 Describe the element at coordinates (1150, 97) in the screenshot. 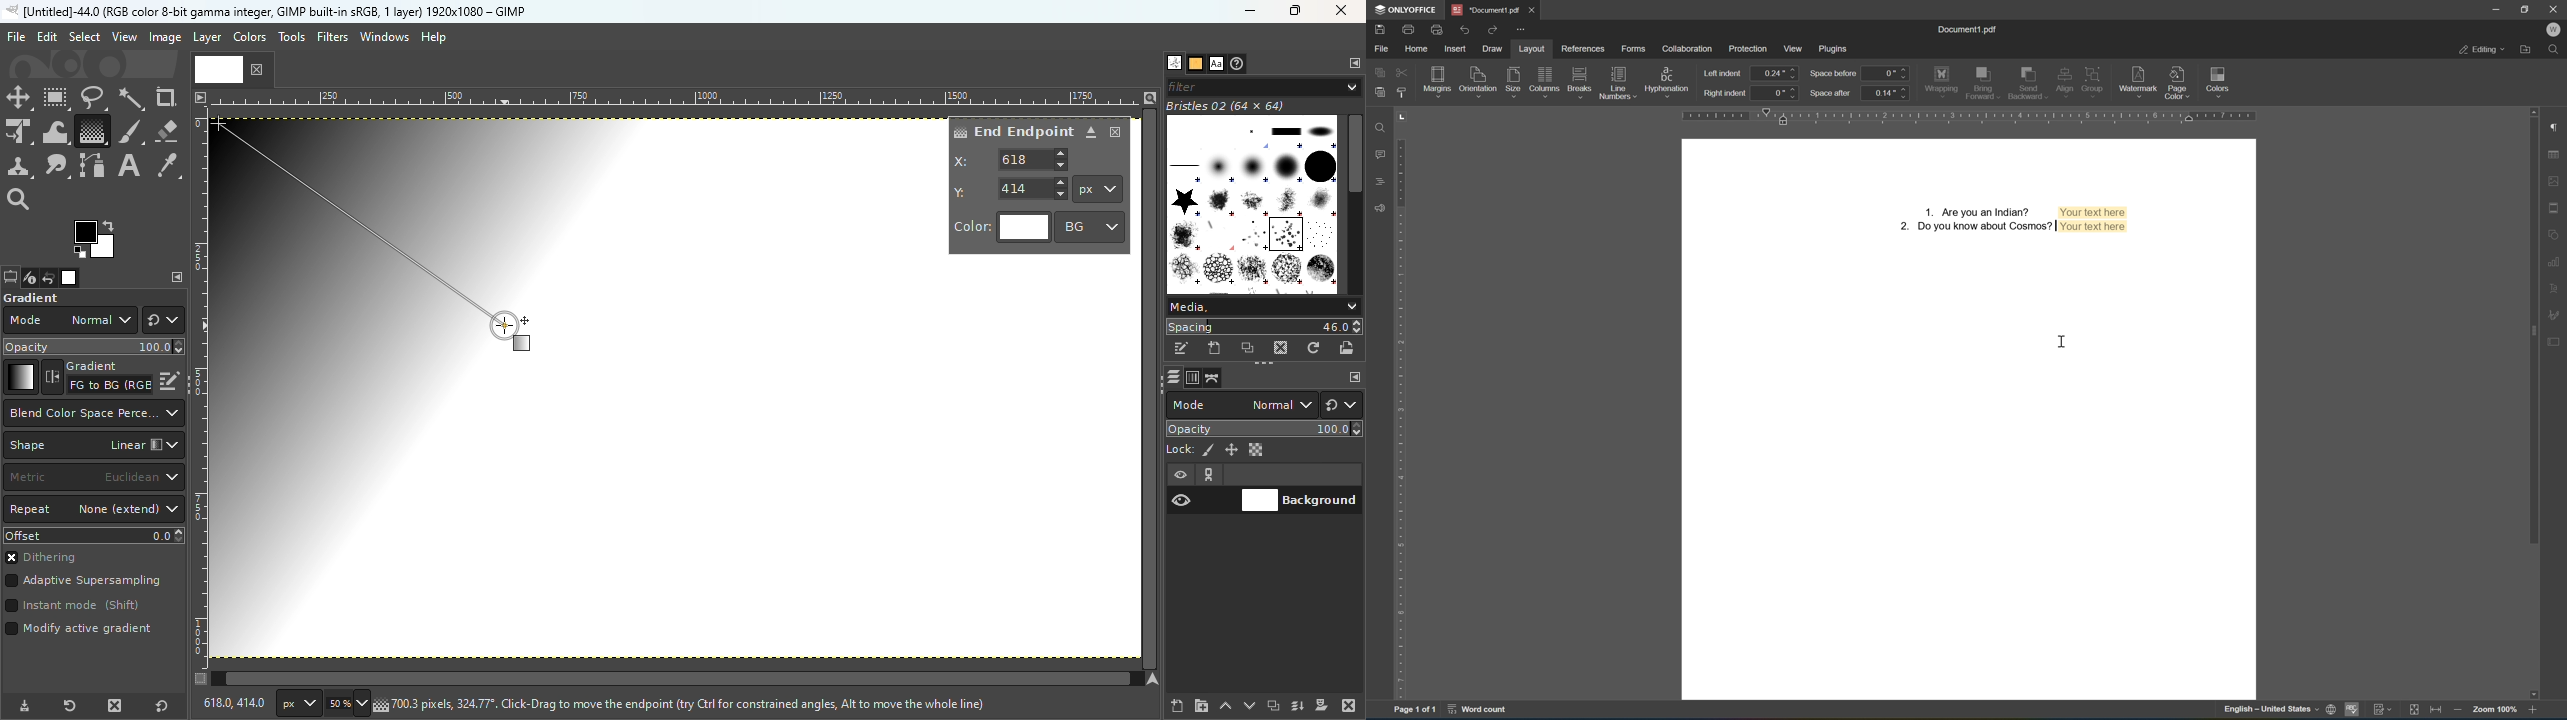

I see `Zoom image when window size changes` at that location.